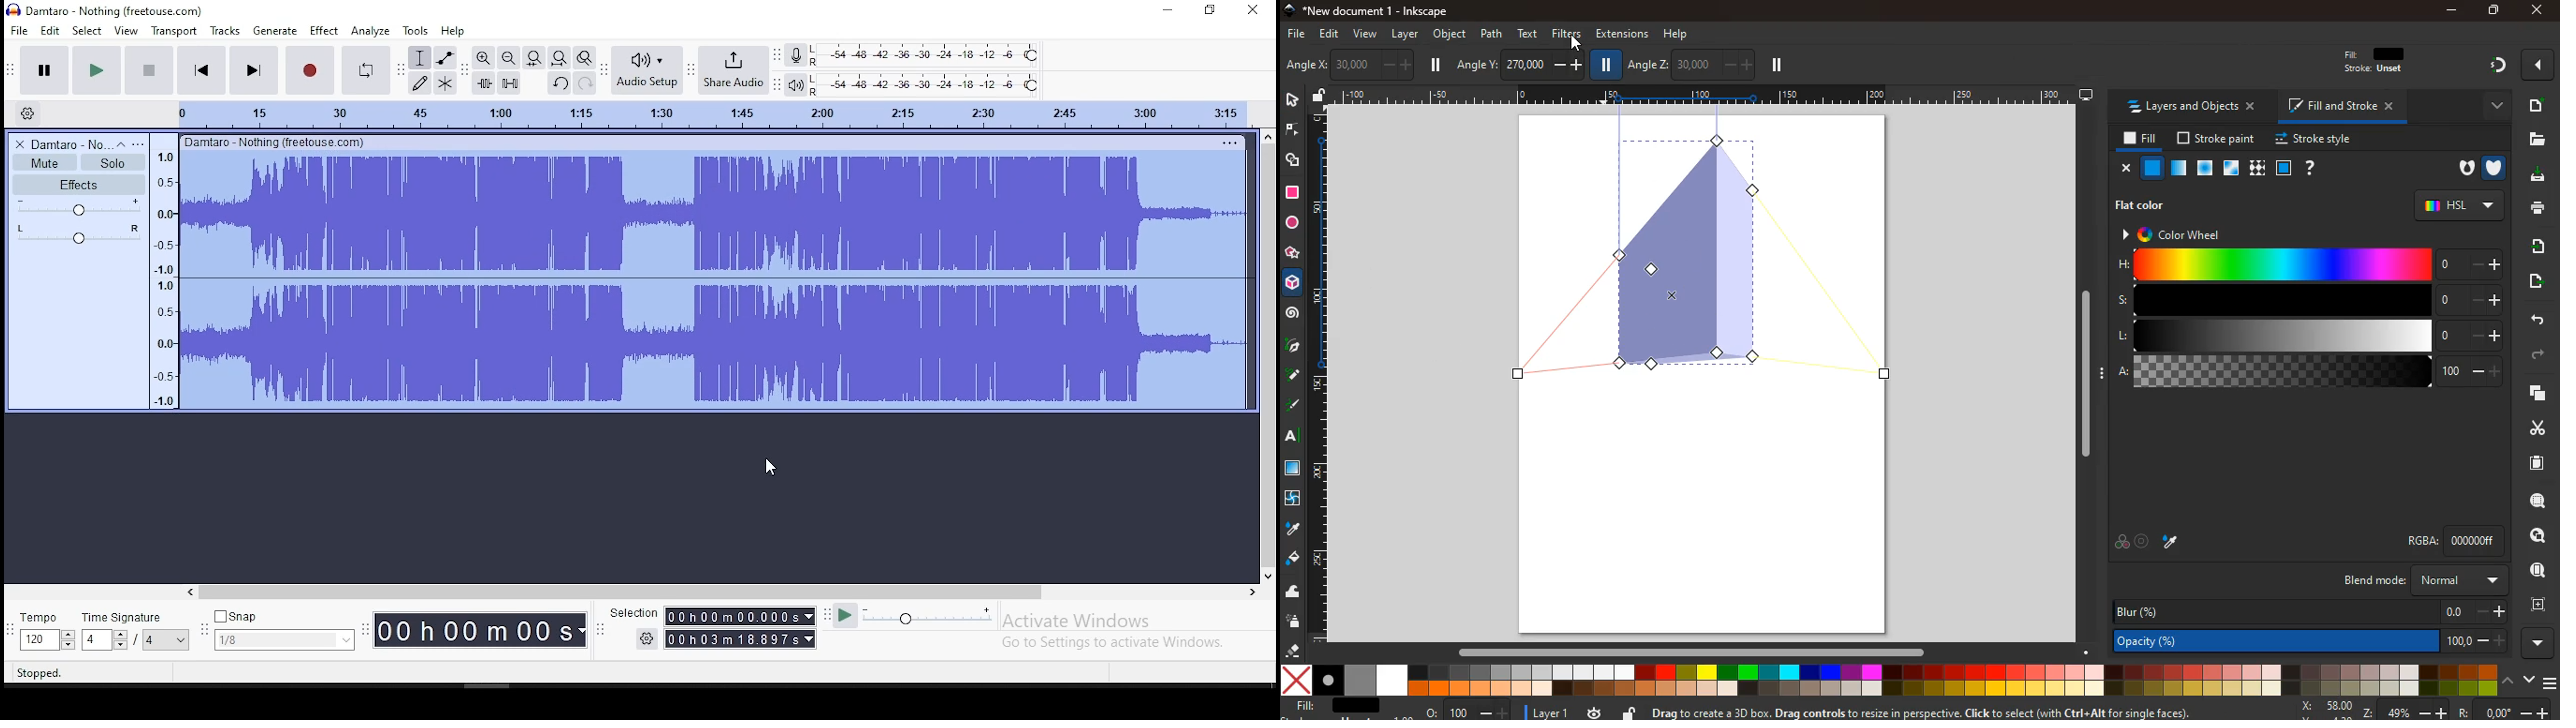  What do you see at coordinates (1293, 315) in the screenshot?
I see `spiral` at bounding box center [1293, 315].